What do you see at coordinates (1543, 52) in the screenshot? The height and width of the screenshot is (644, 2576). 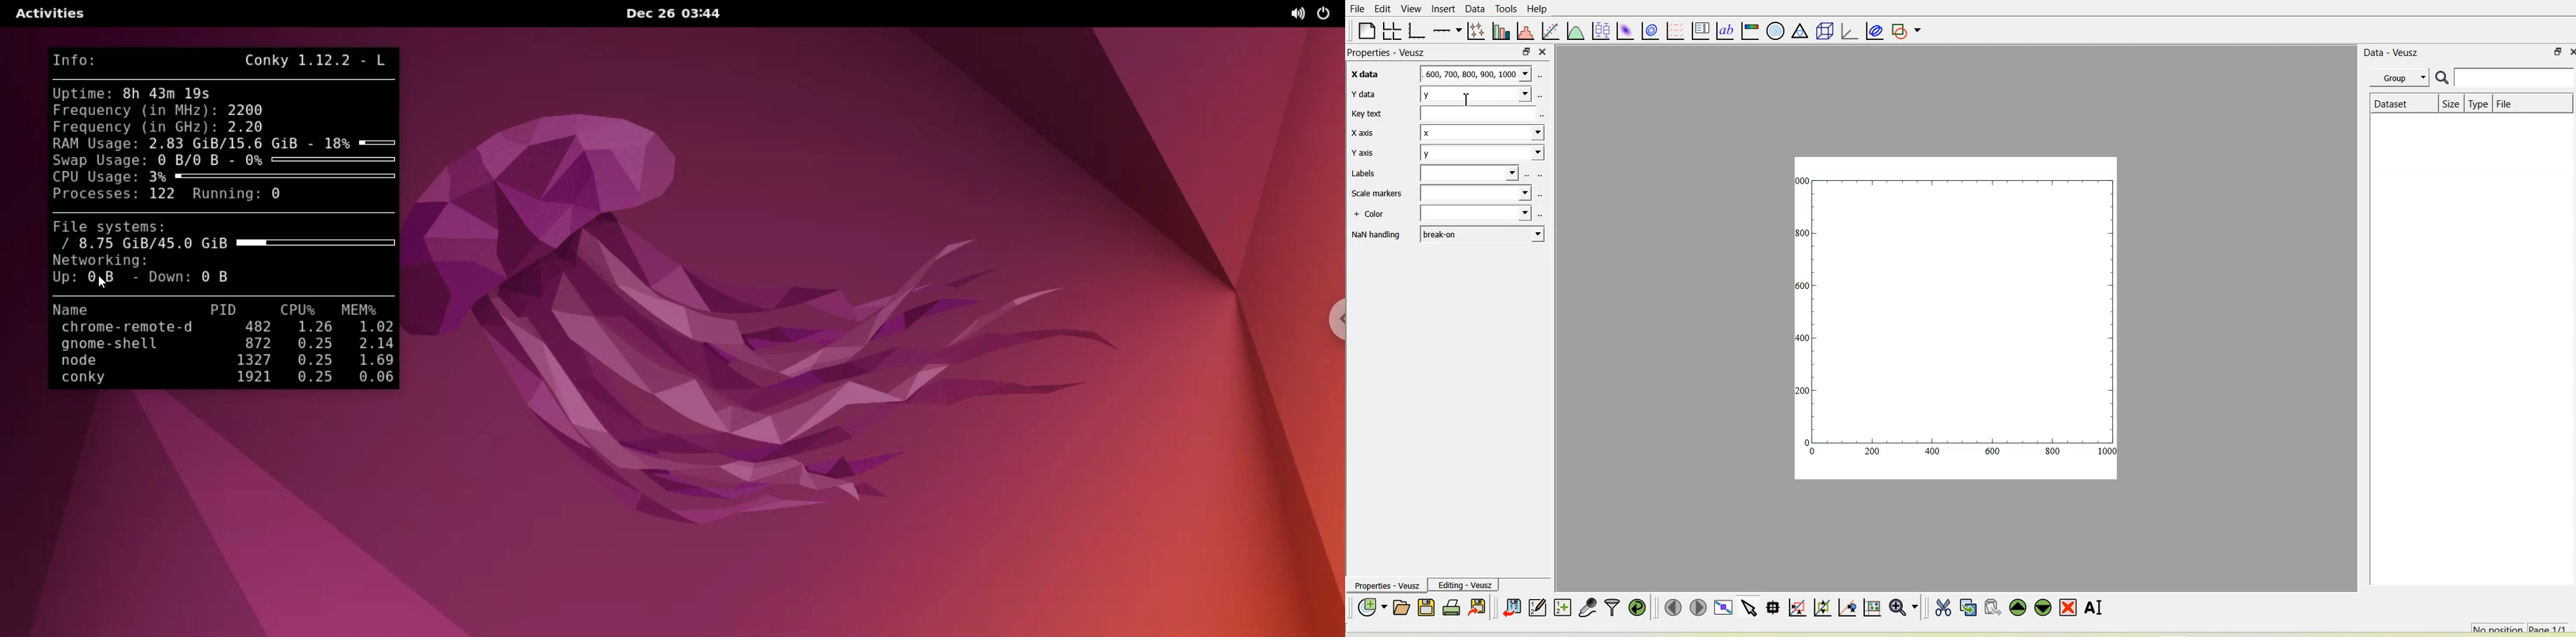 I see `close` at bounding box center [1543, 52].